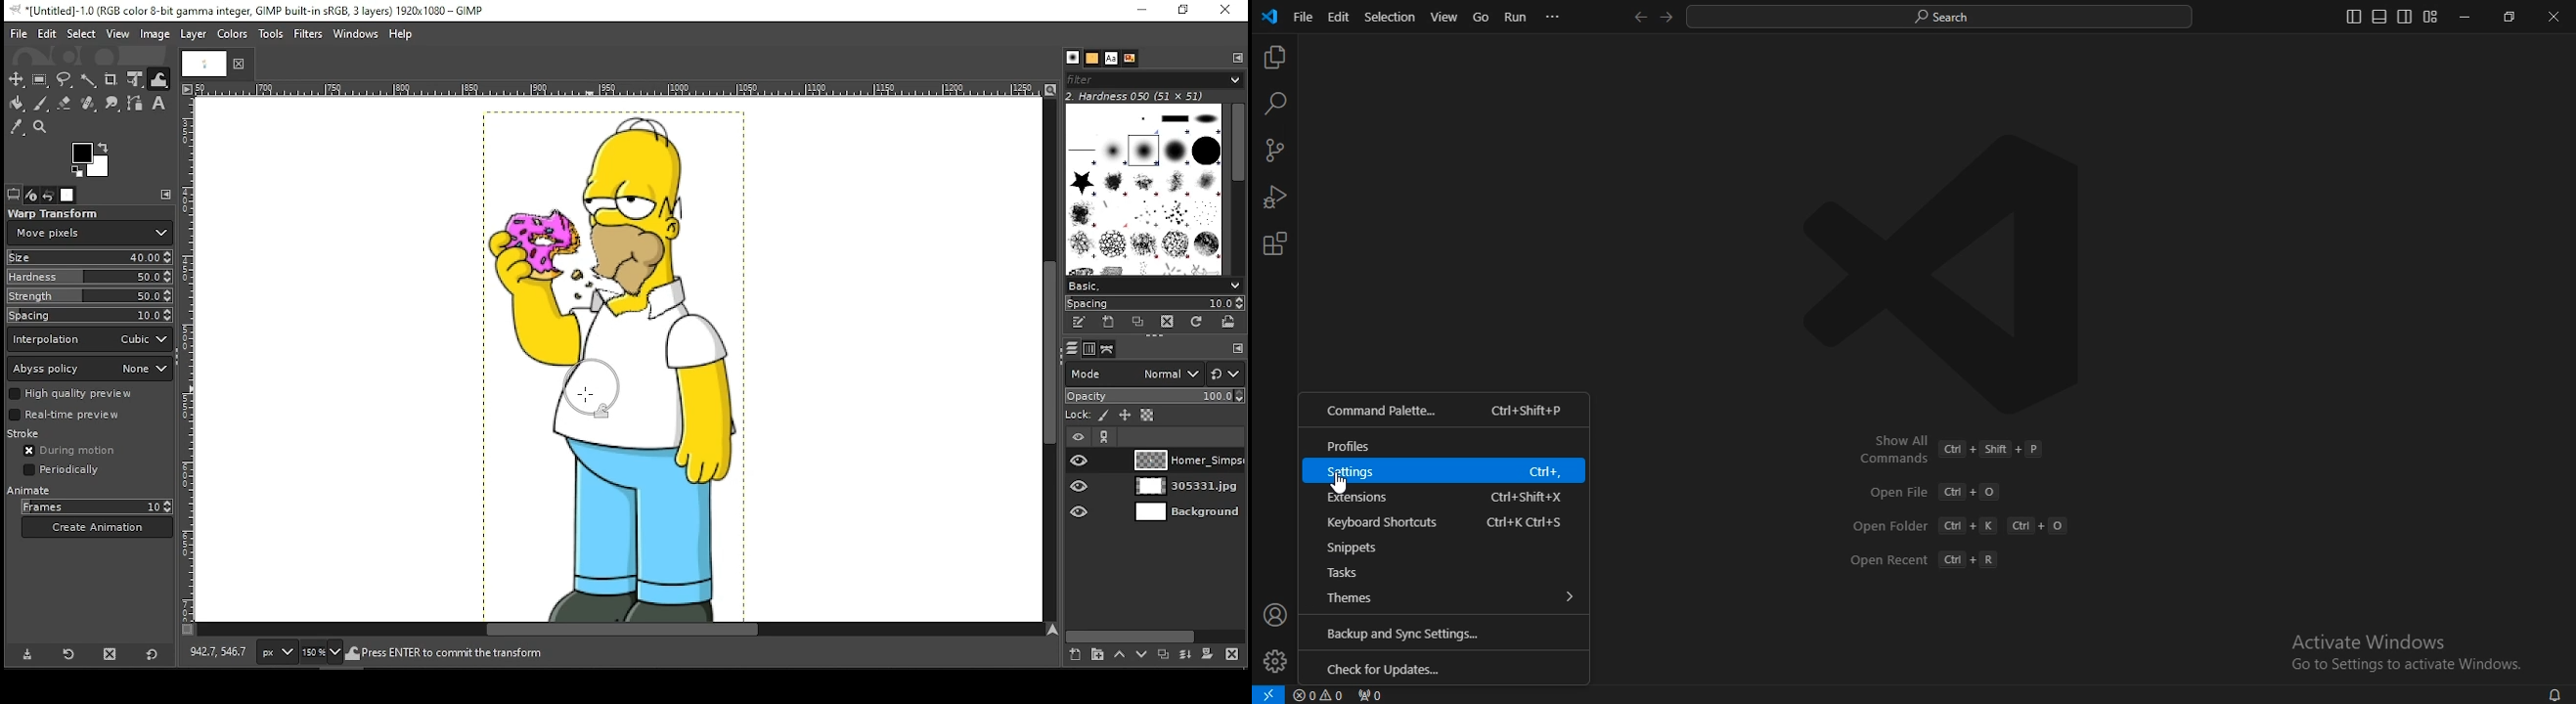 Image resolution: width=2576 pixels, height=728 pixels. Describe the element at coordinates (1156, 96) in the screenshot. I see `hardness 050` at that location.